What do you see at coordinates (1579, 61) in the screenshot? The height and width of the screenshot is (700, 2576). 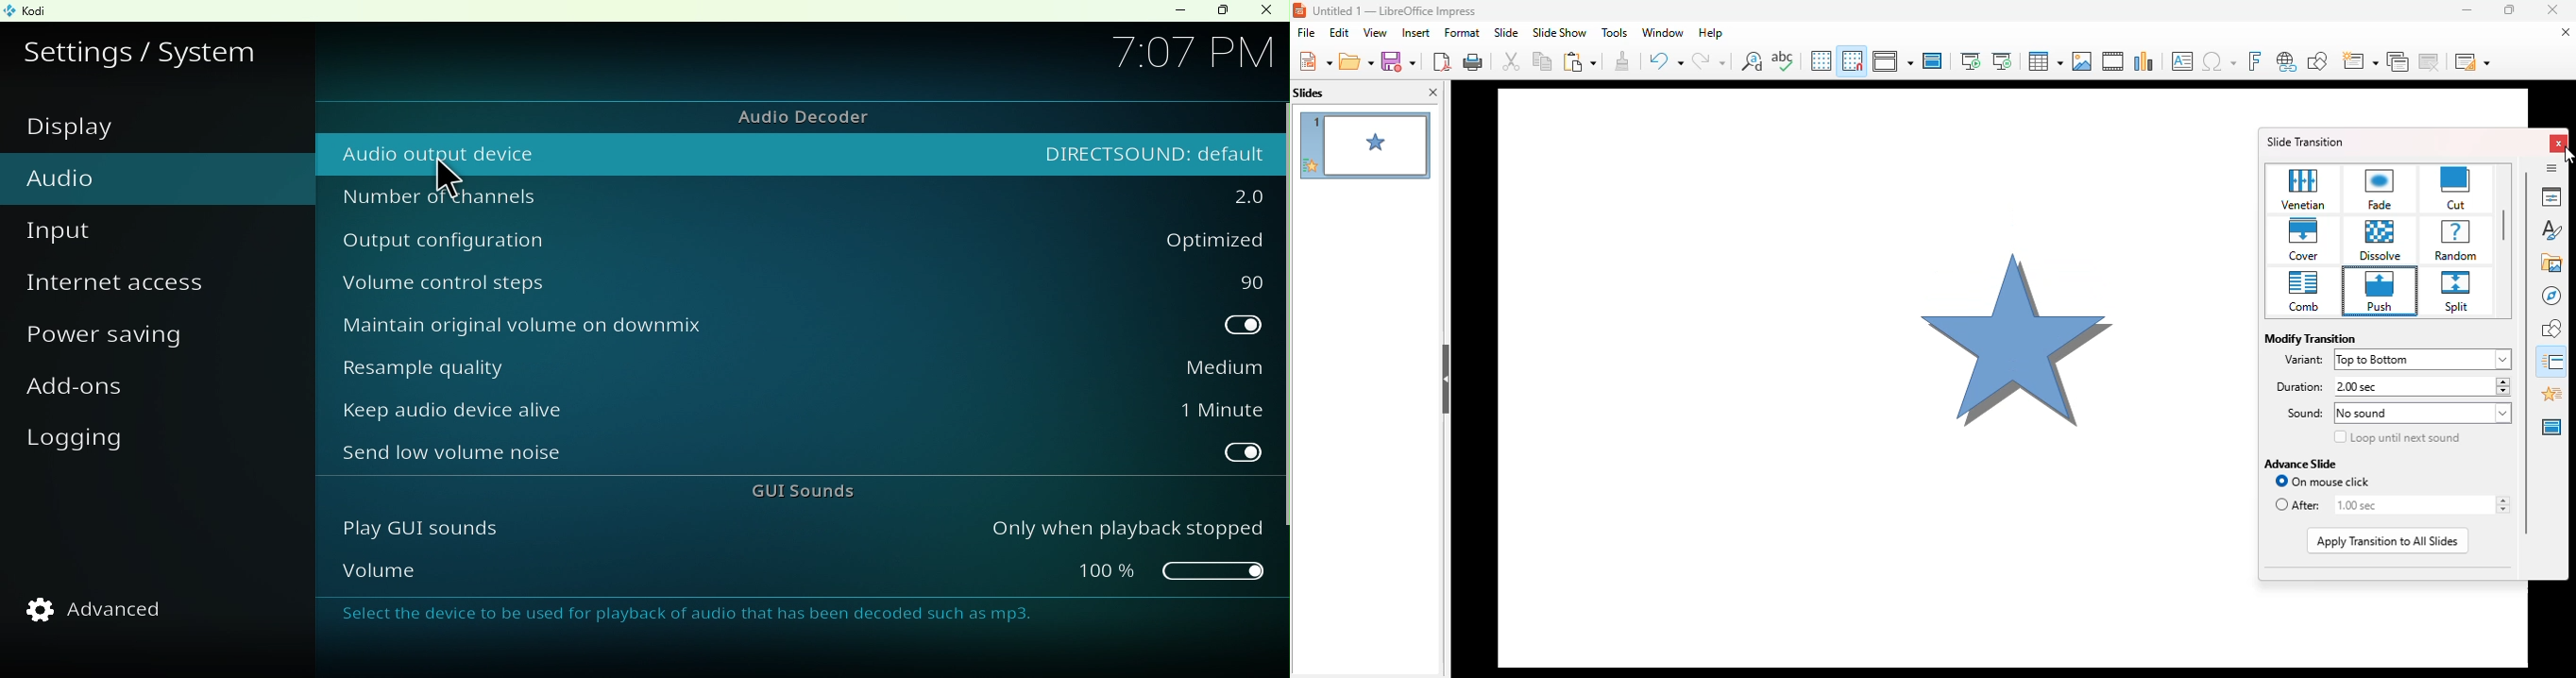 I see `paste` at bounding box center [1579, 61].